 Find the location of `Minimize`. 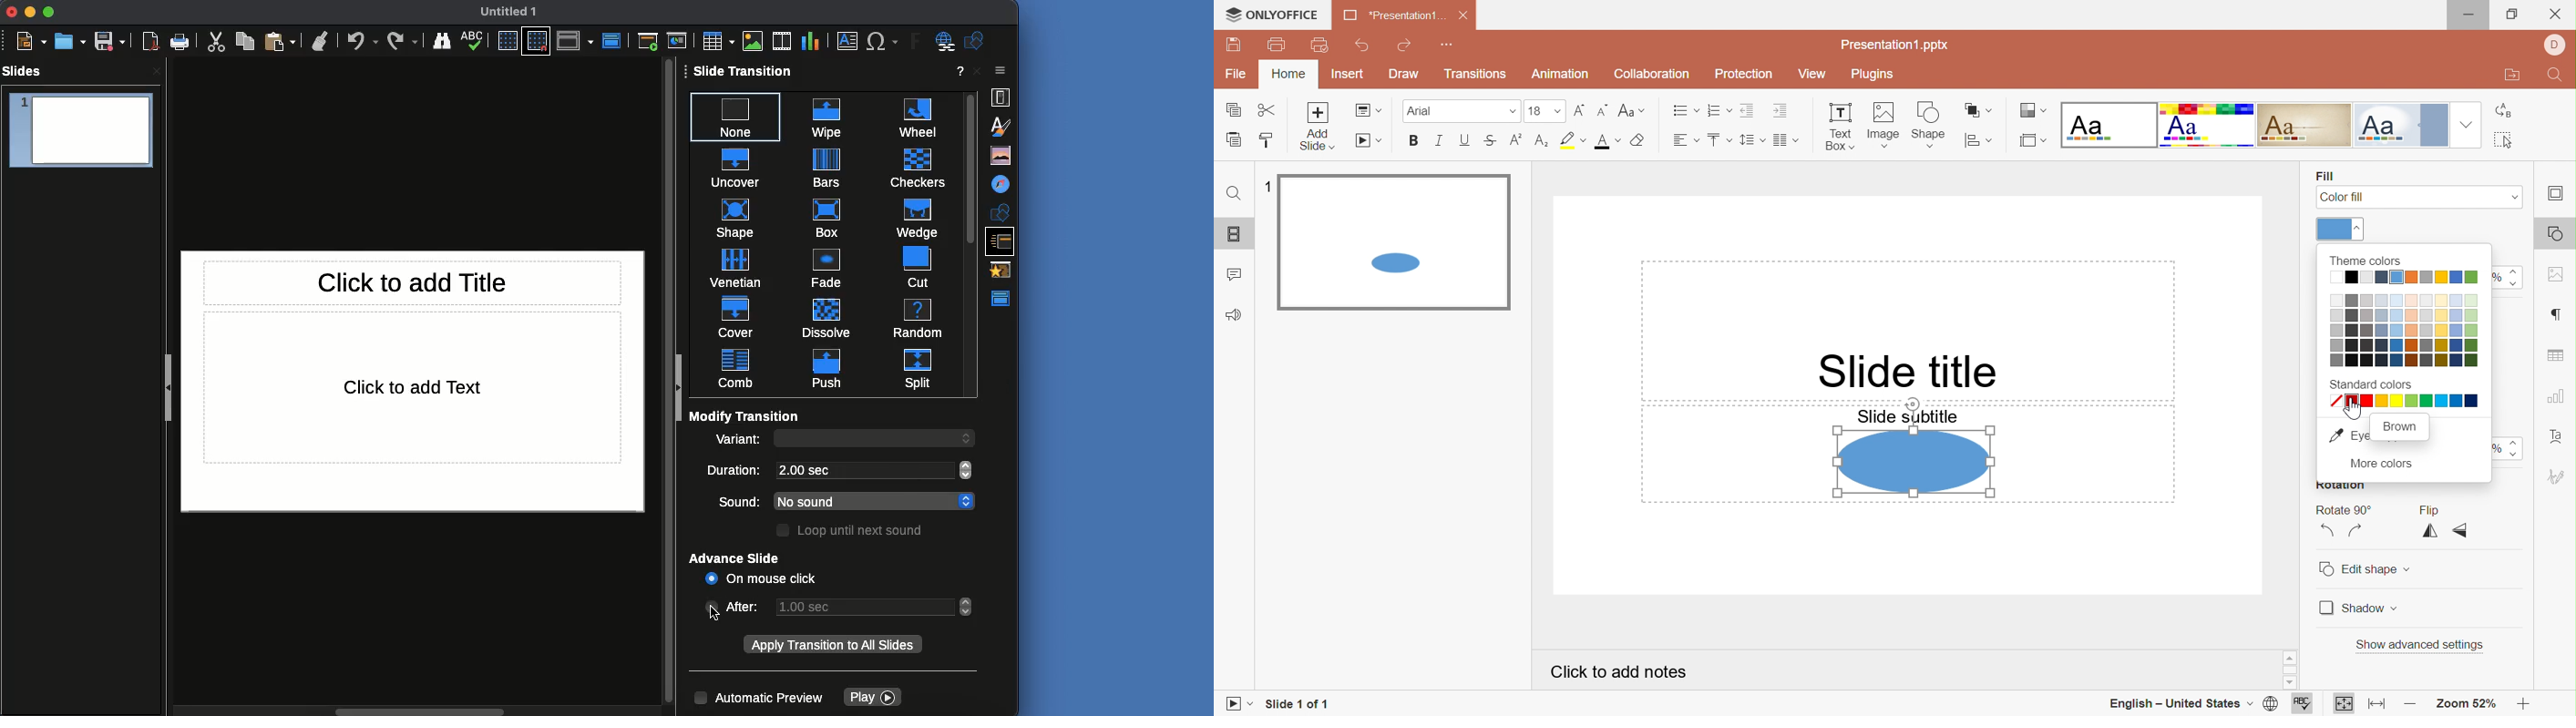

Minimize is located at coordinates (2474, 15).